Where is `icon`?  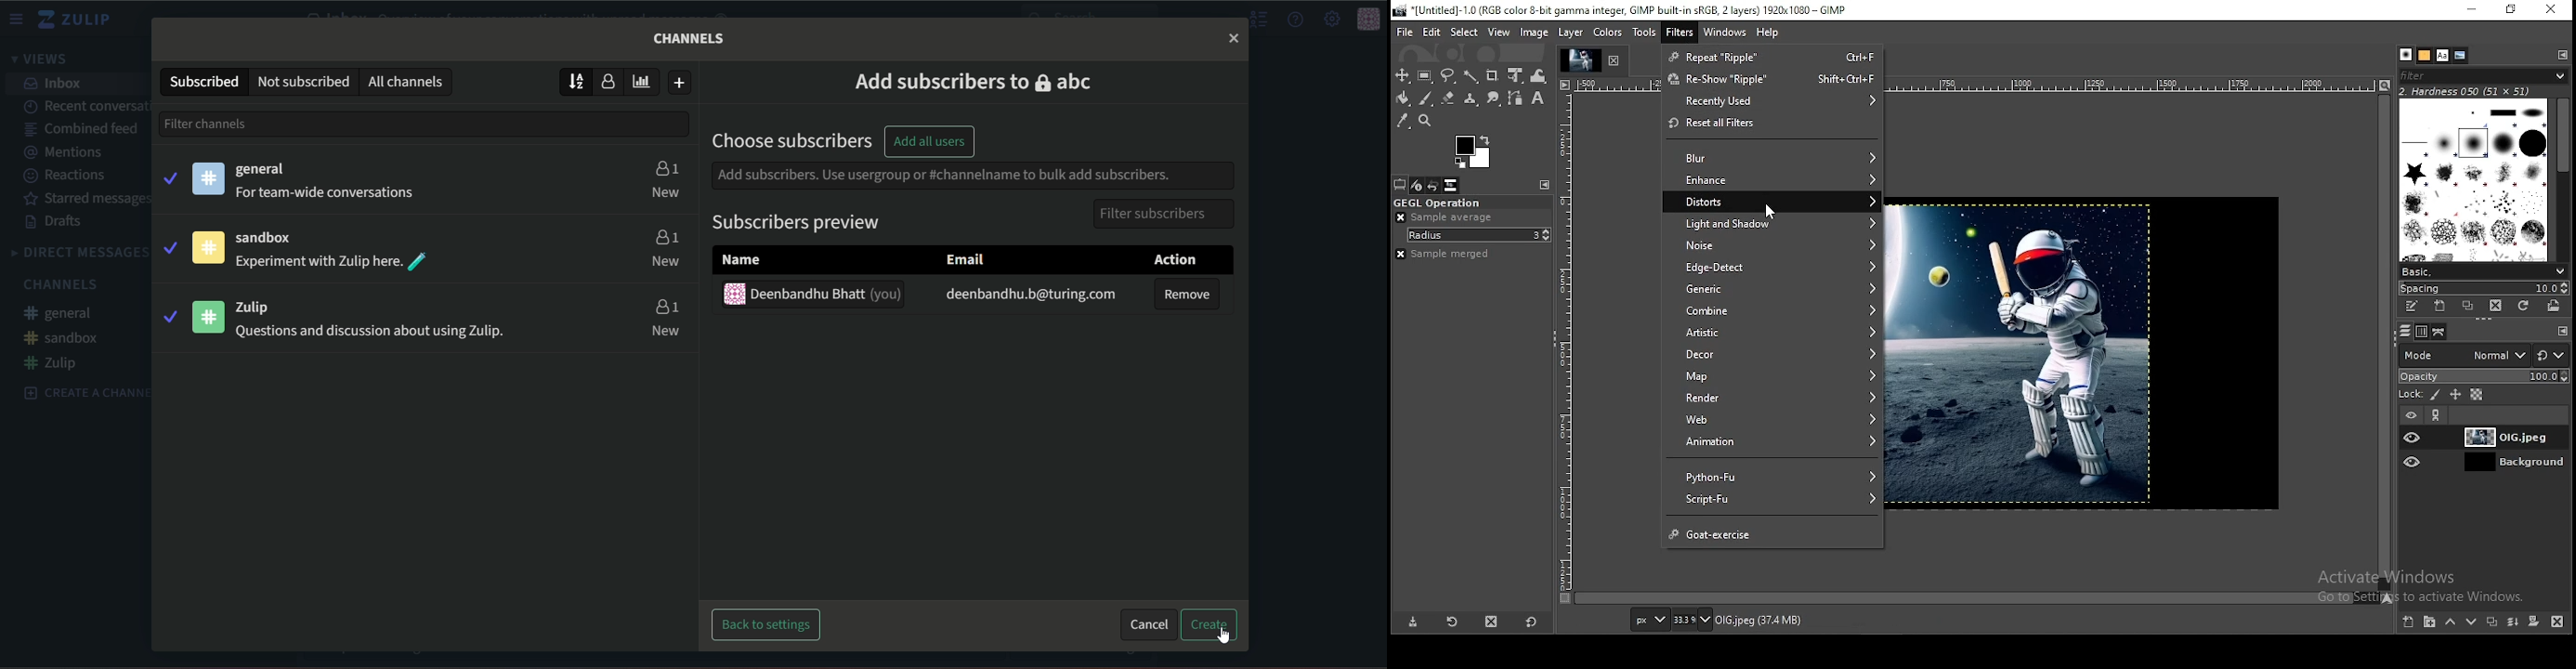 icon is located at coordinates (209, 178).